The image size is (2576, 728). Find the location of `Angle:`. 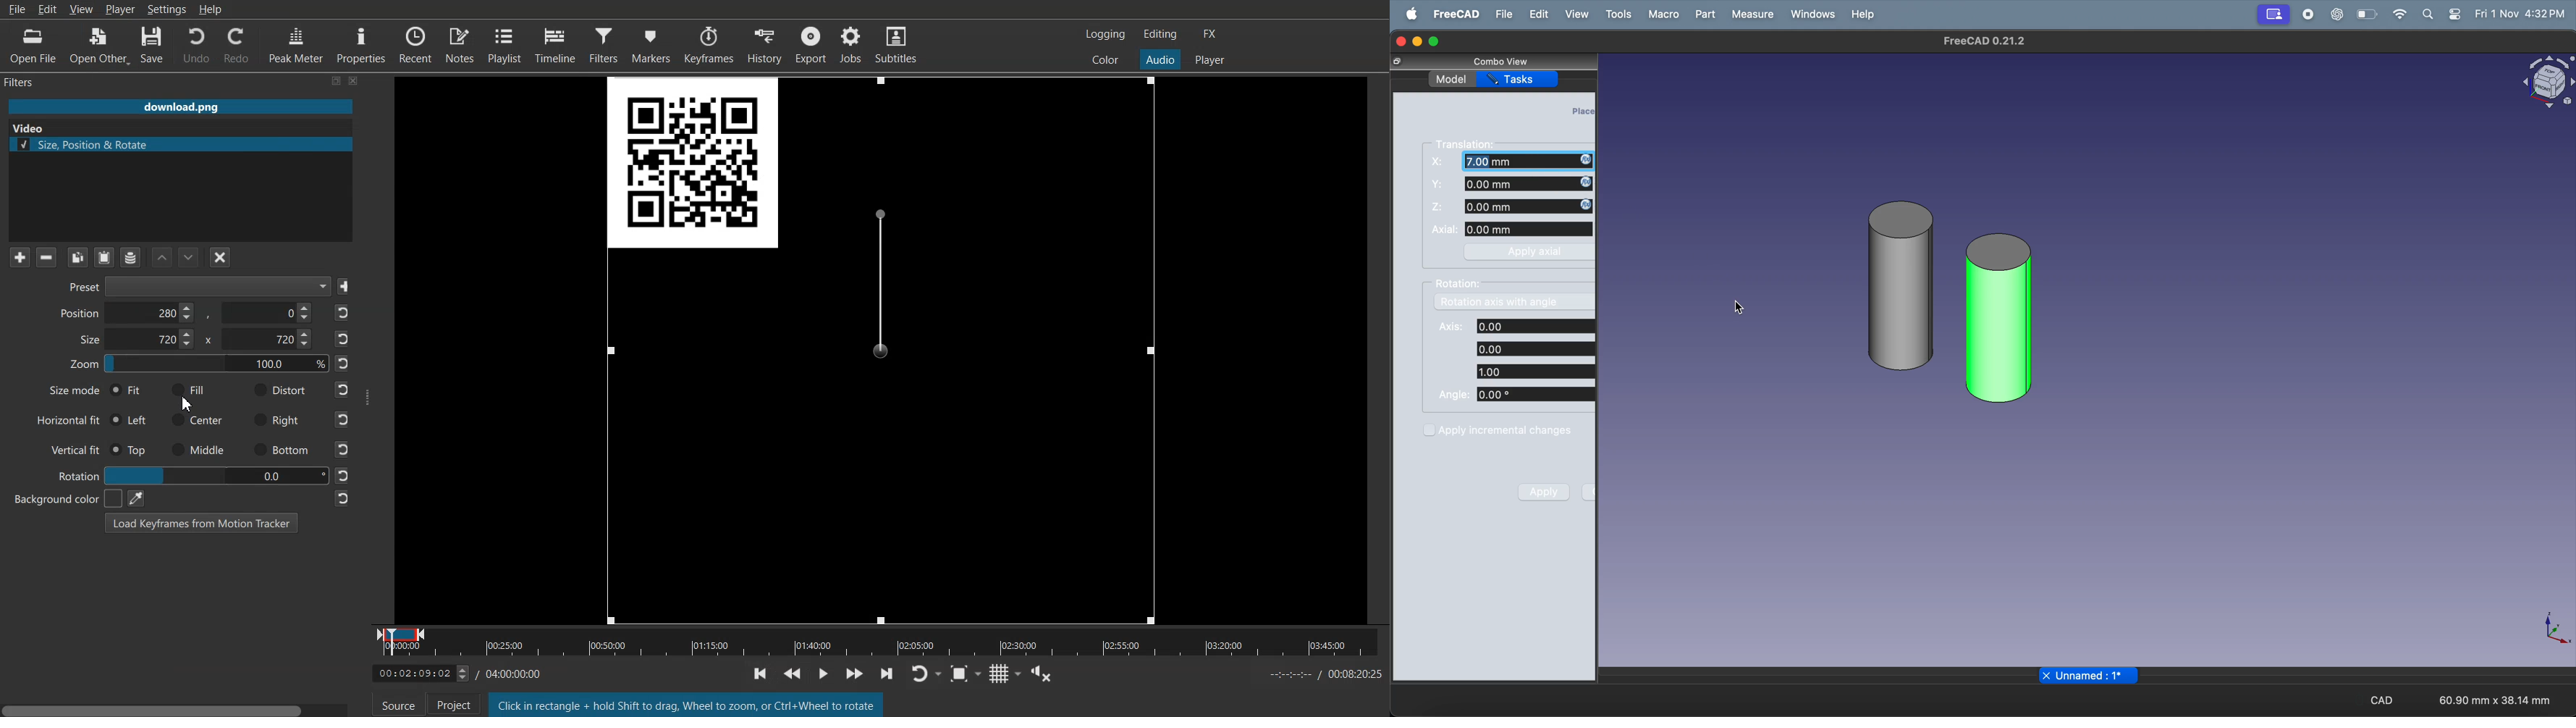

Angle: is located at coordinates (1455, 395).